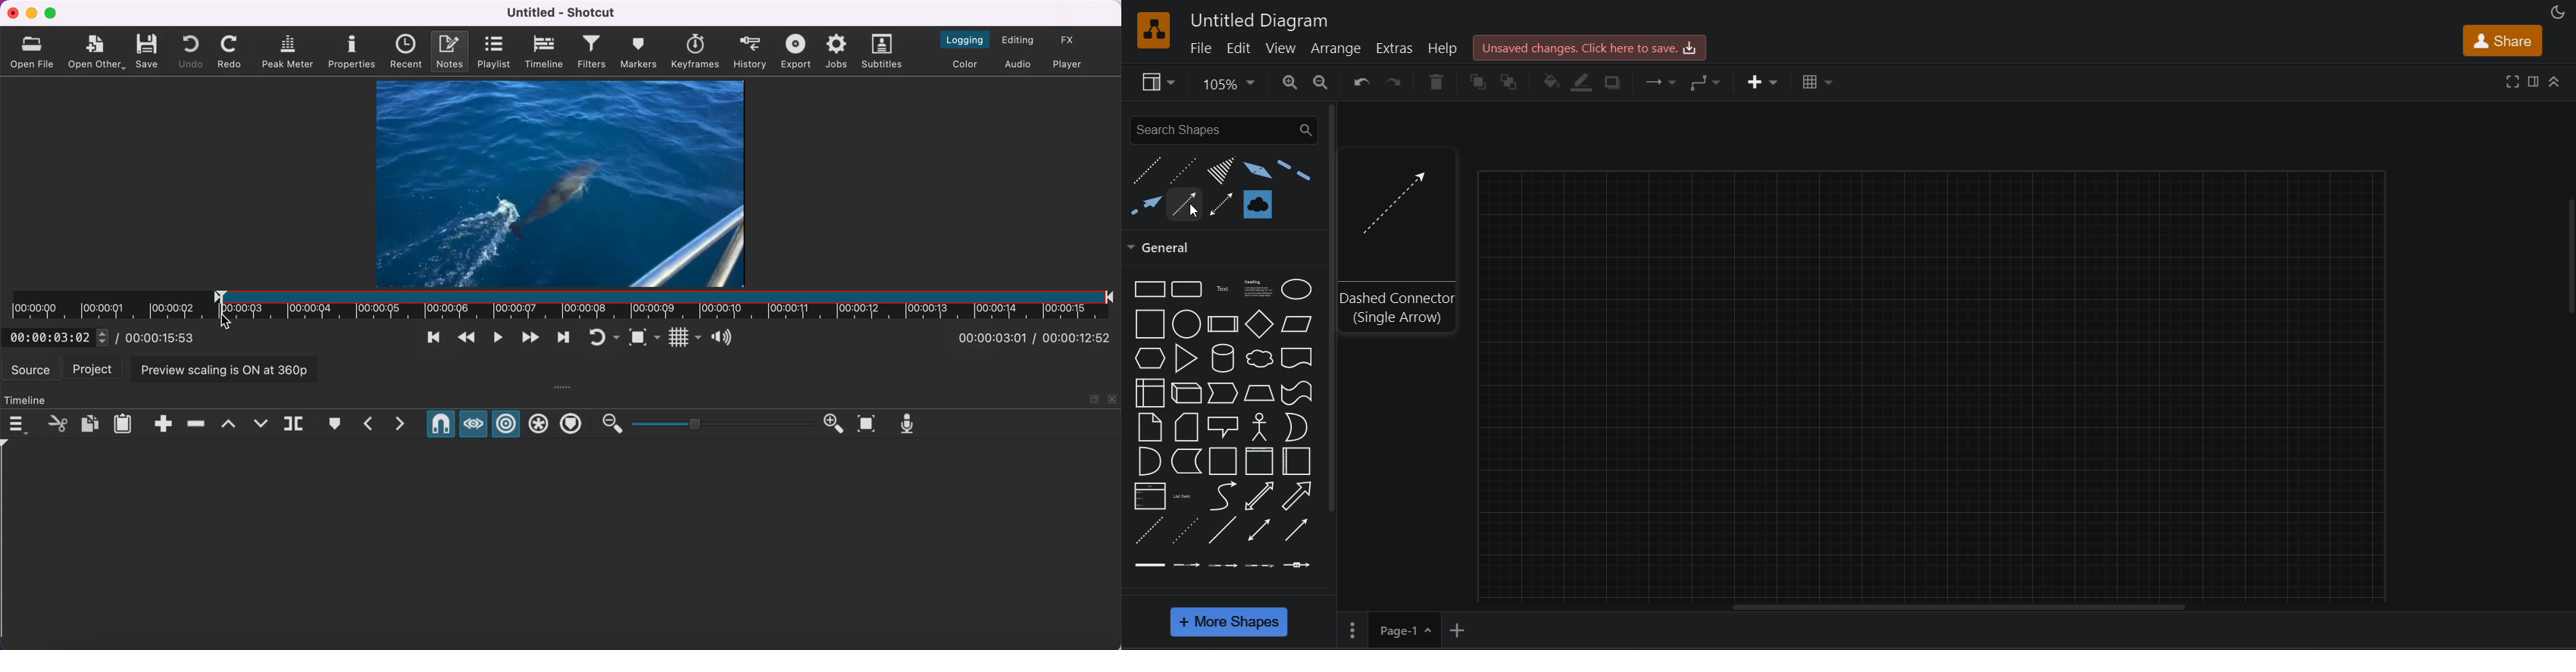 This screenshot has height=672, width=2576. Describe the element at coordinates (1433, 80) in the screenshot. I see `delete` at that location.